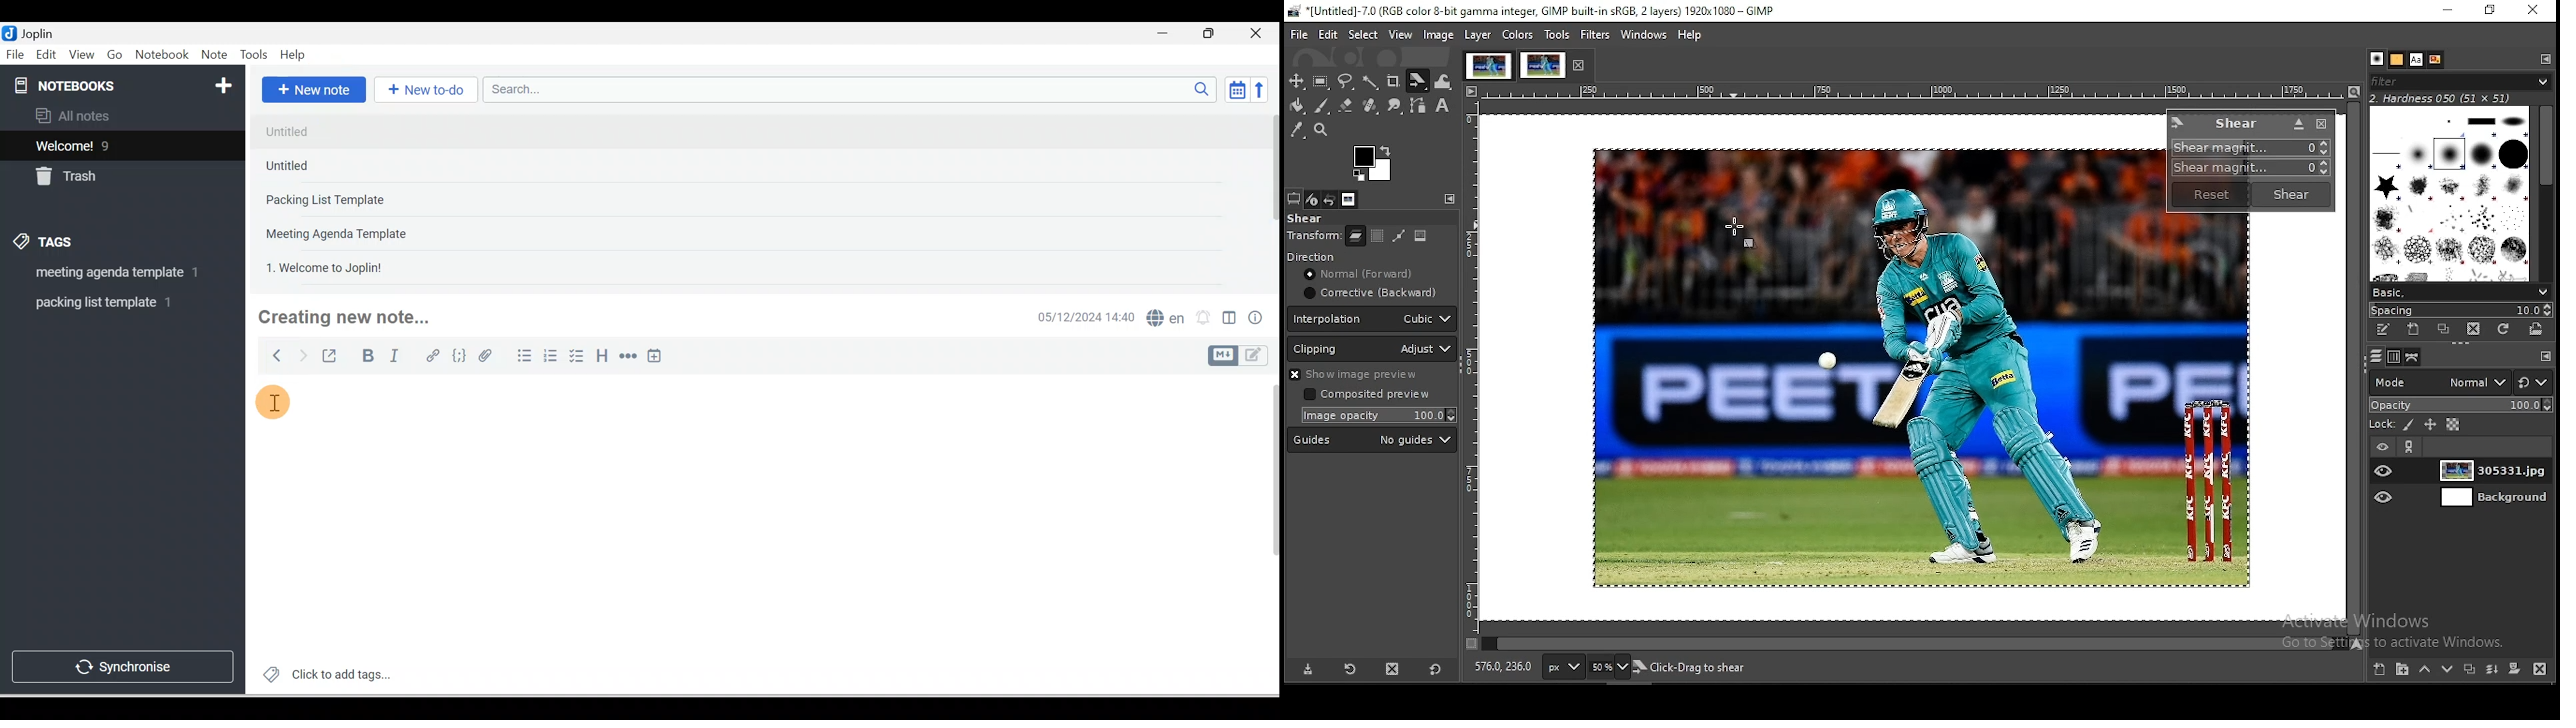  Describe the element at coordinates (601, 355) in the screenshot. I see `Heading` at that location.